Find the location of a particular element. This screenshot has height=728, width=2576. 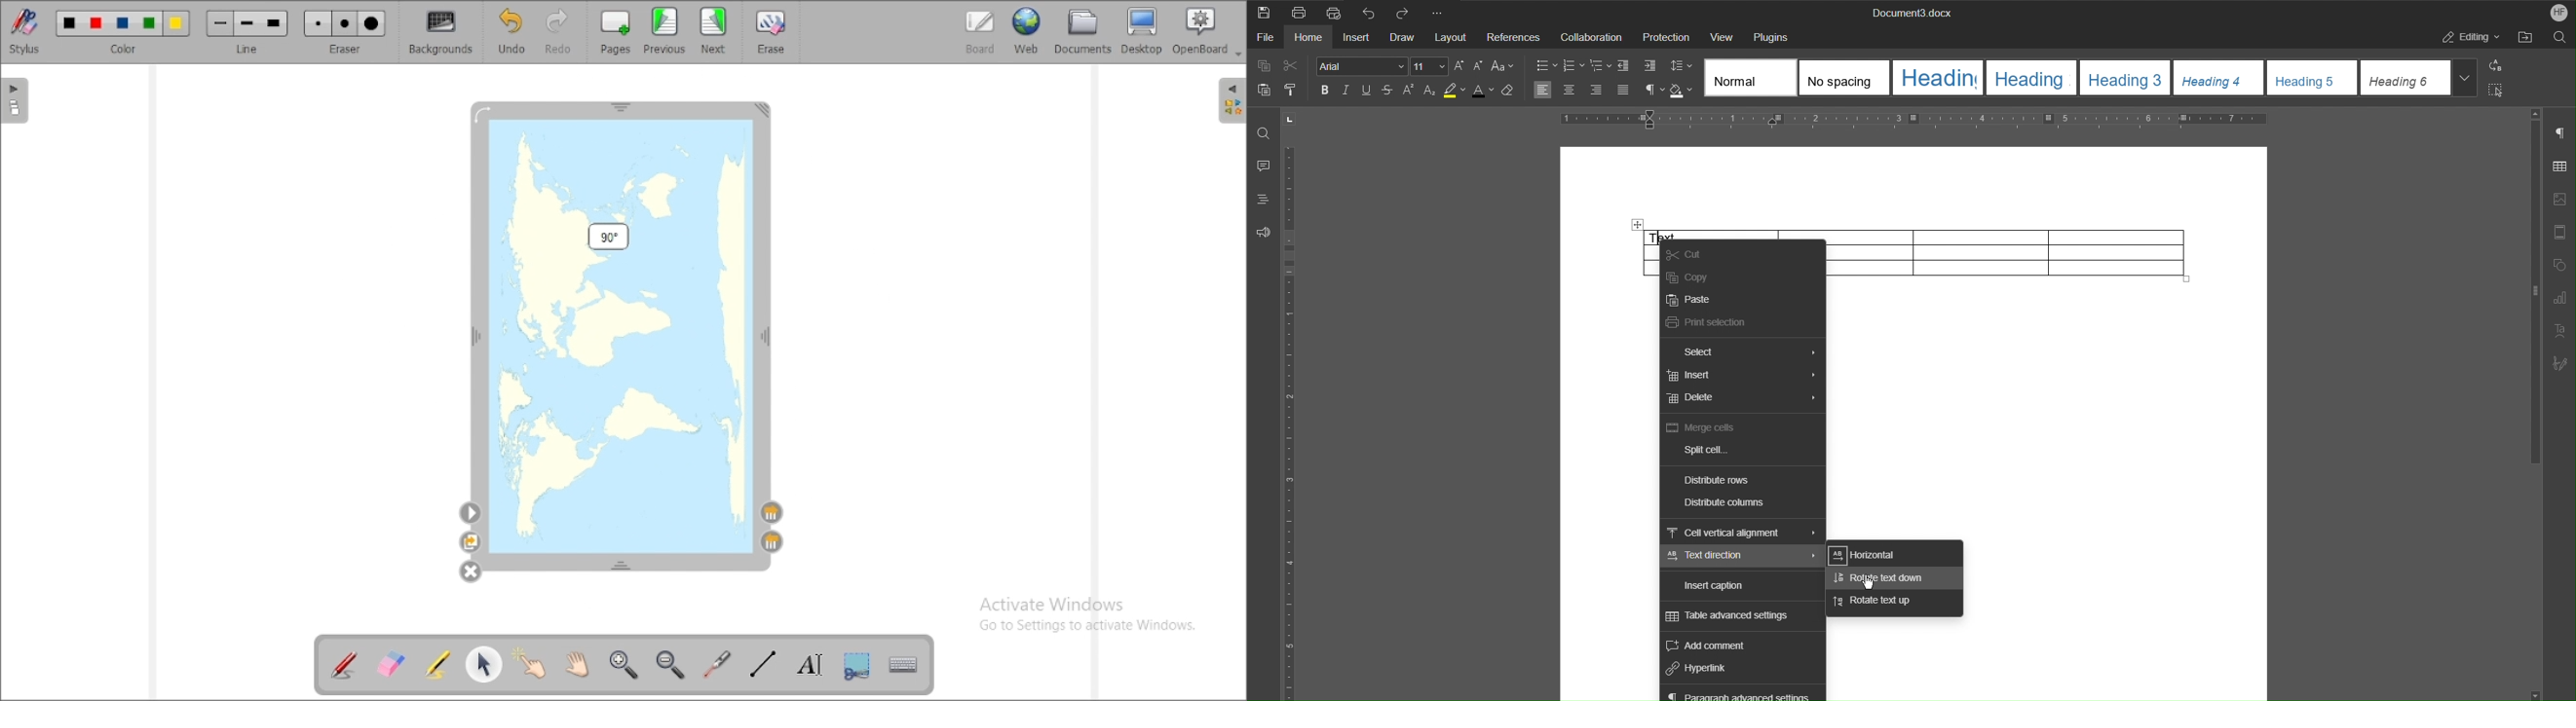

Plugins is located at coordinates (1773, 35).